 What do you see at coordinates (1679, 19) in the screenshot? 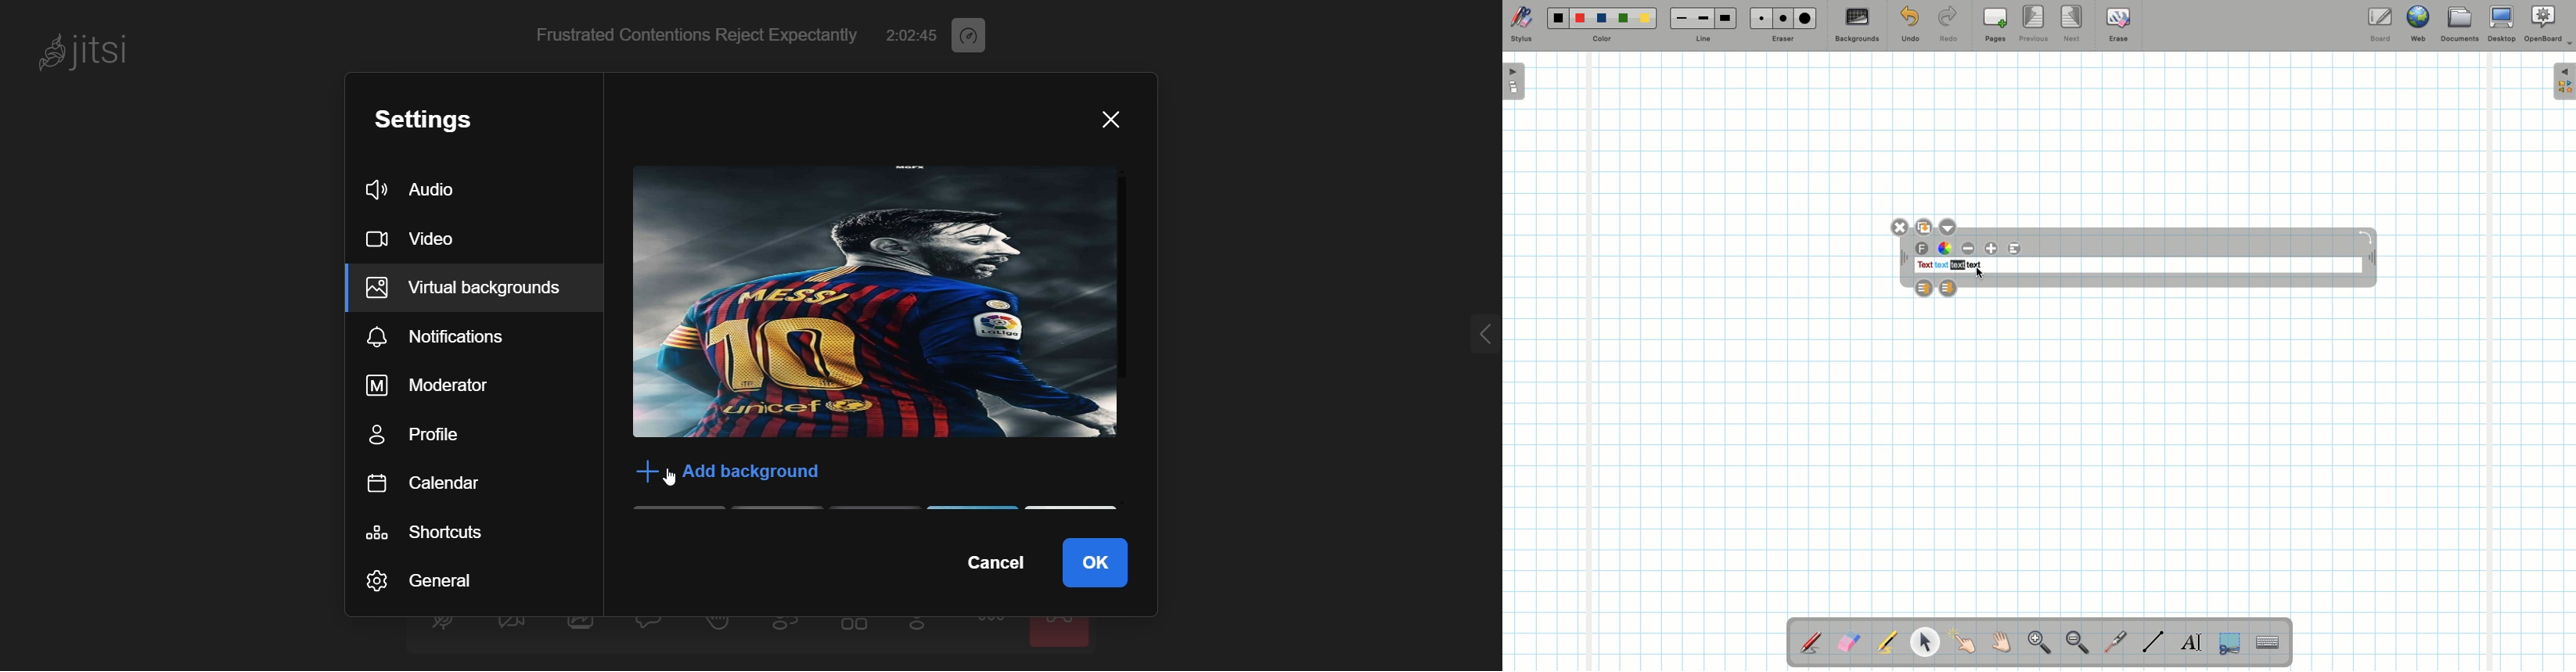
I see `Small line` at bounding box center [1679, 19].